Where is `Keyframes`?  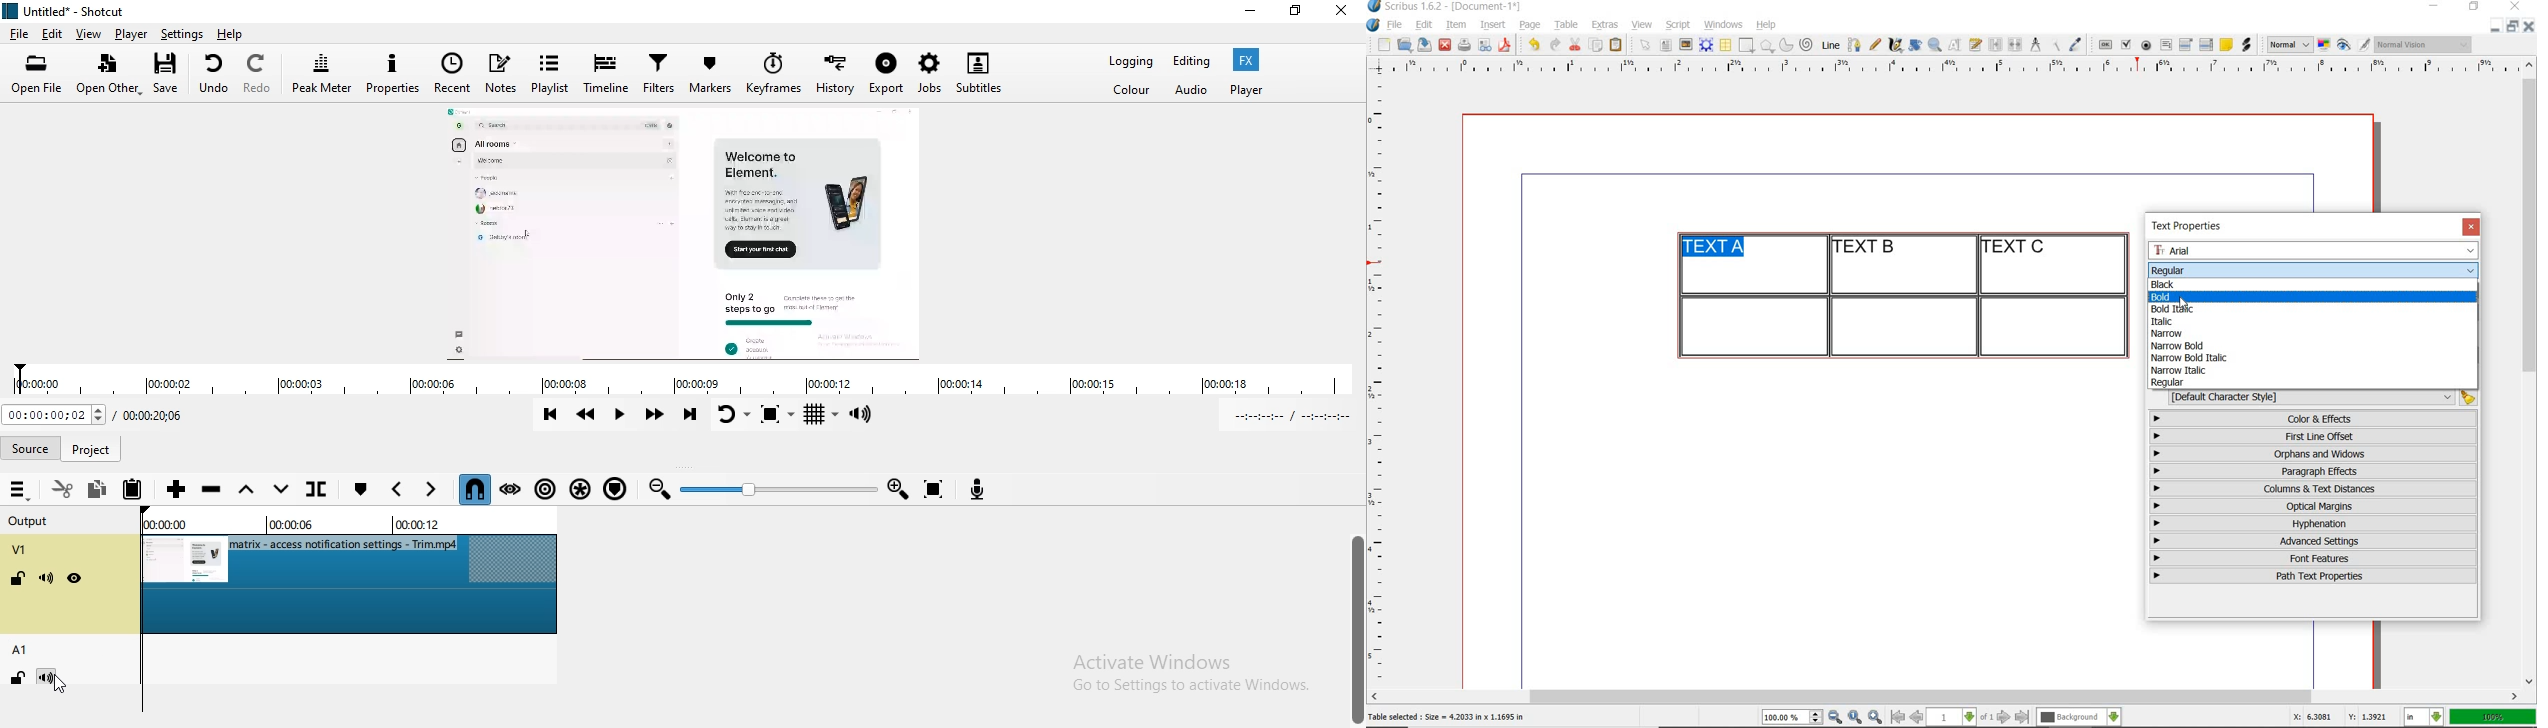
Keyframes is located at coordinates (774, 75).